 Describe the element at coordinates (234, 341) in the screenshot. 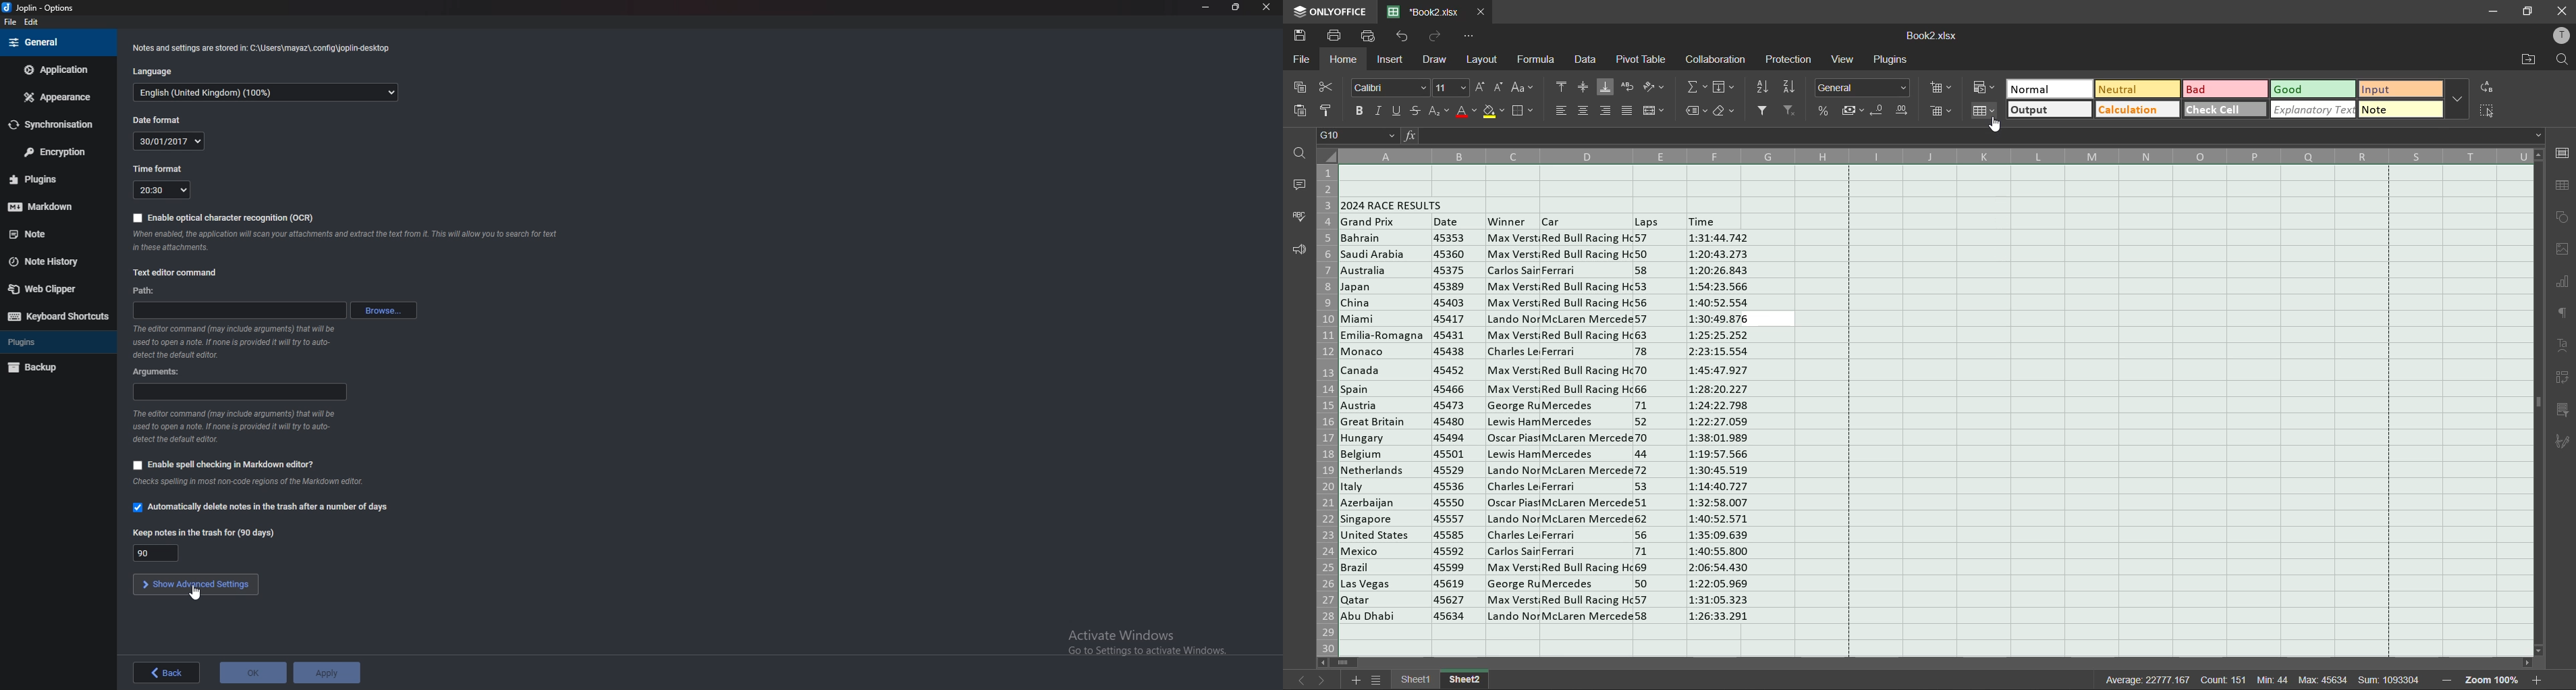

I see `Info` at that location.